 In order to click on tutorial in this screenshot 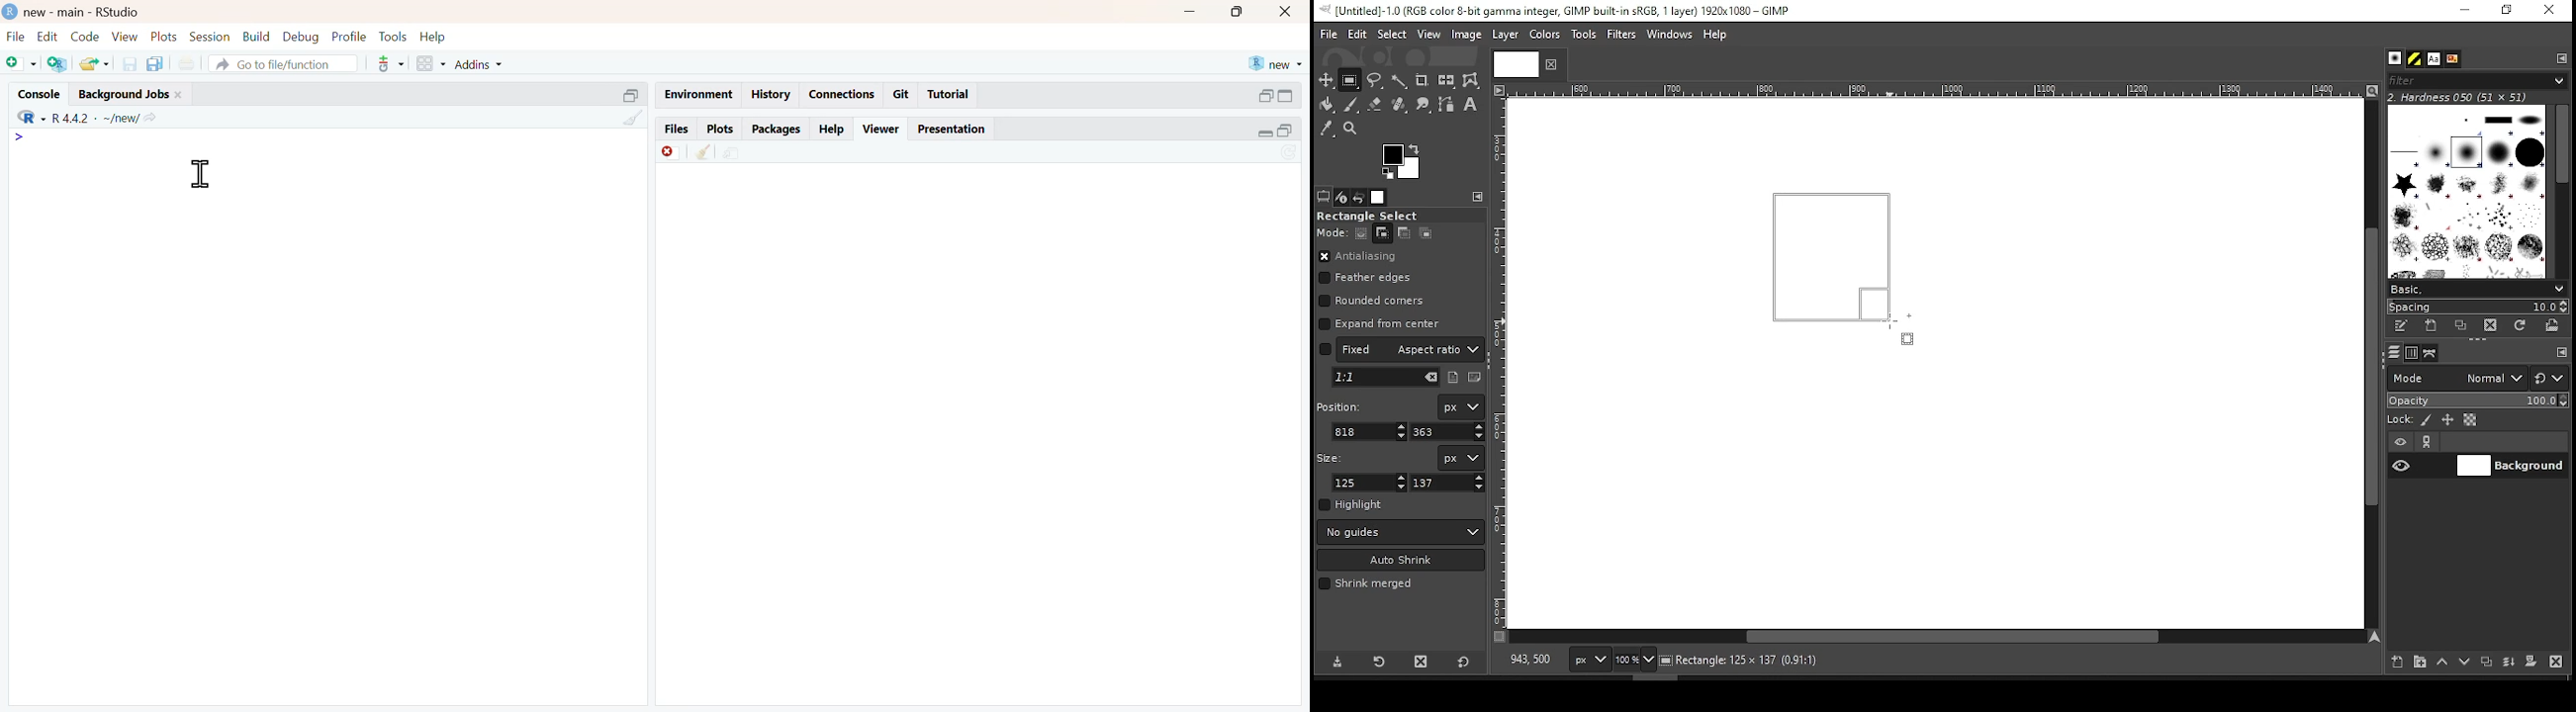, I will do `click(949, 95)`.